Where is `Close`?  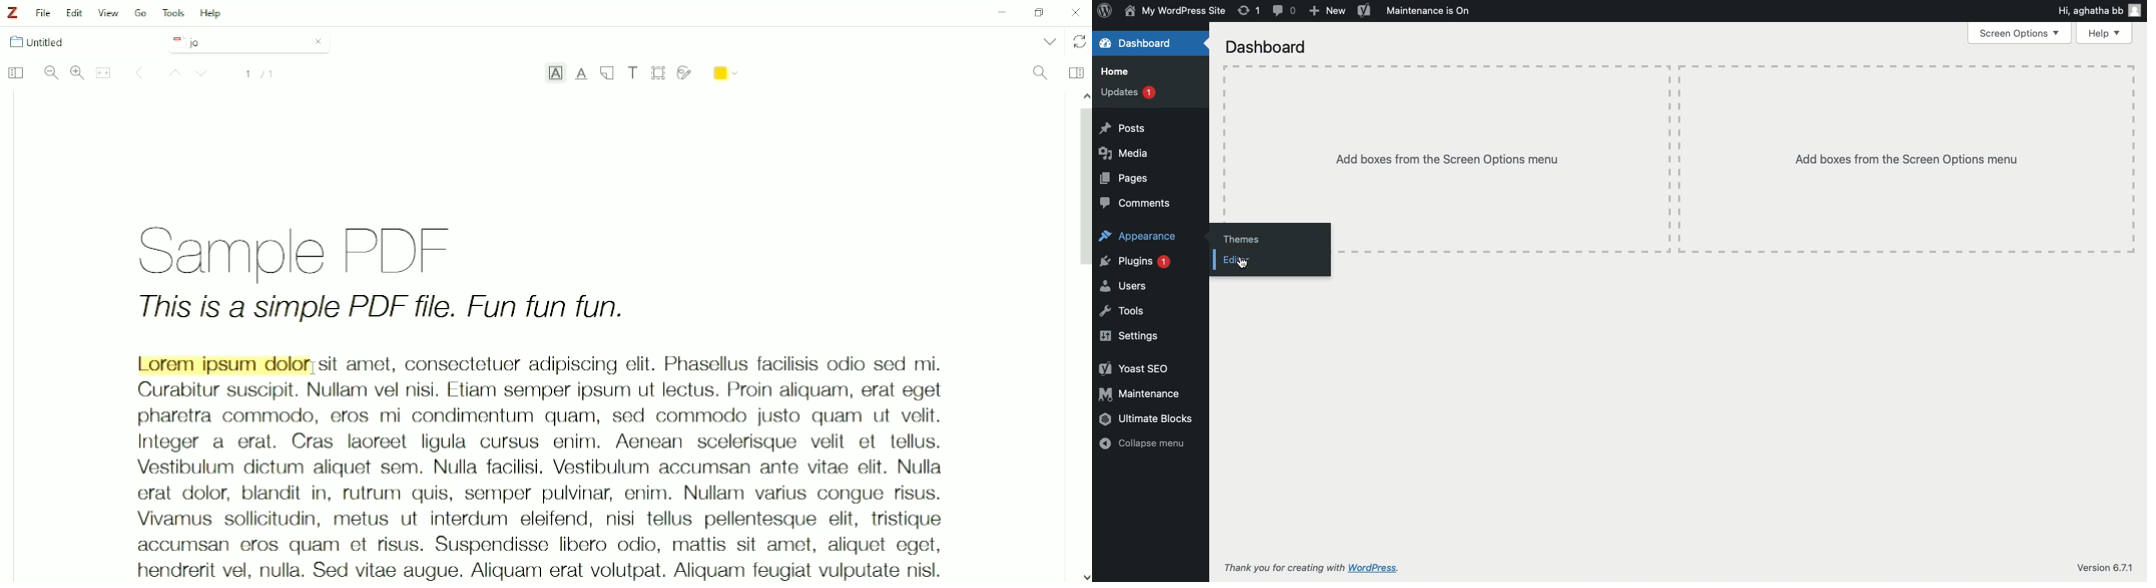
Close is located at coordinates (1076, 12).